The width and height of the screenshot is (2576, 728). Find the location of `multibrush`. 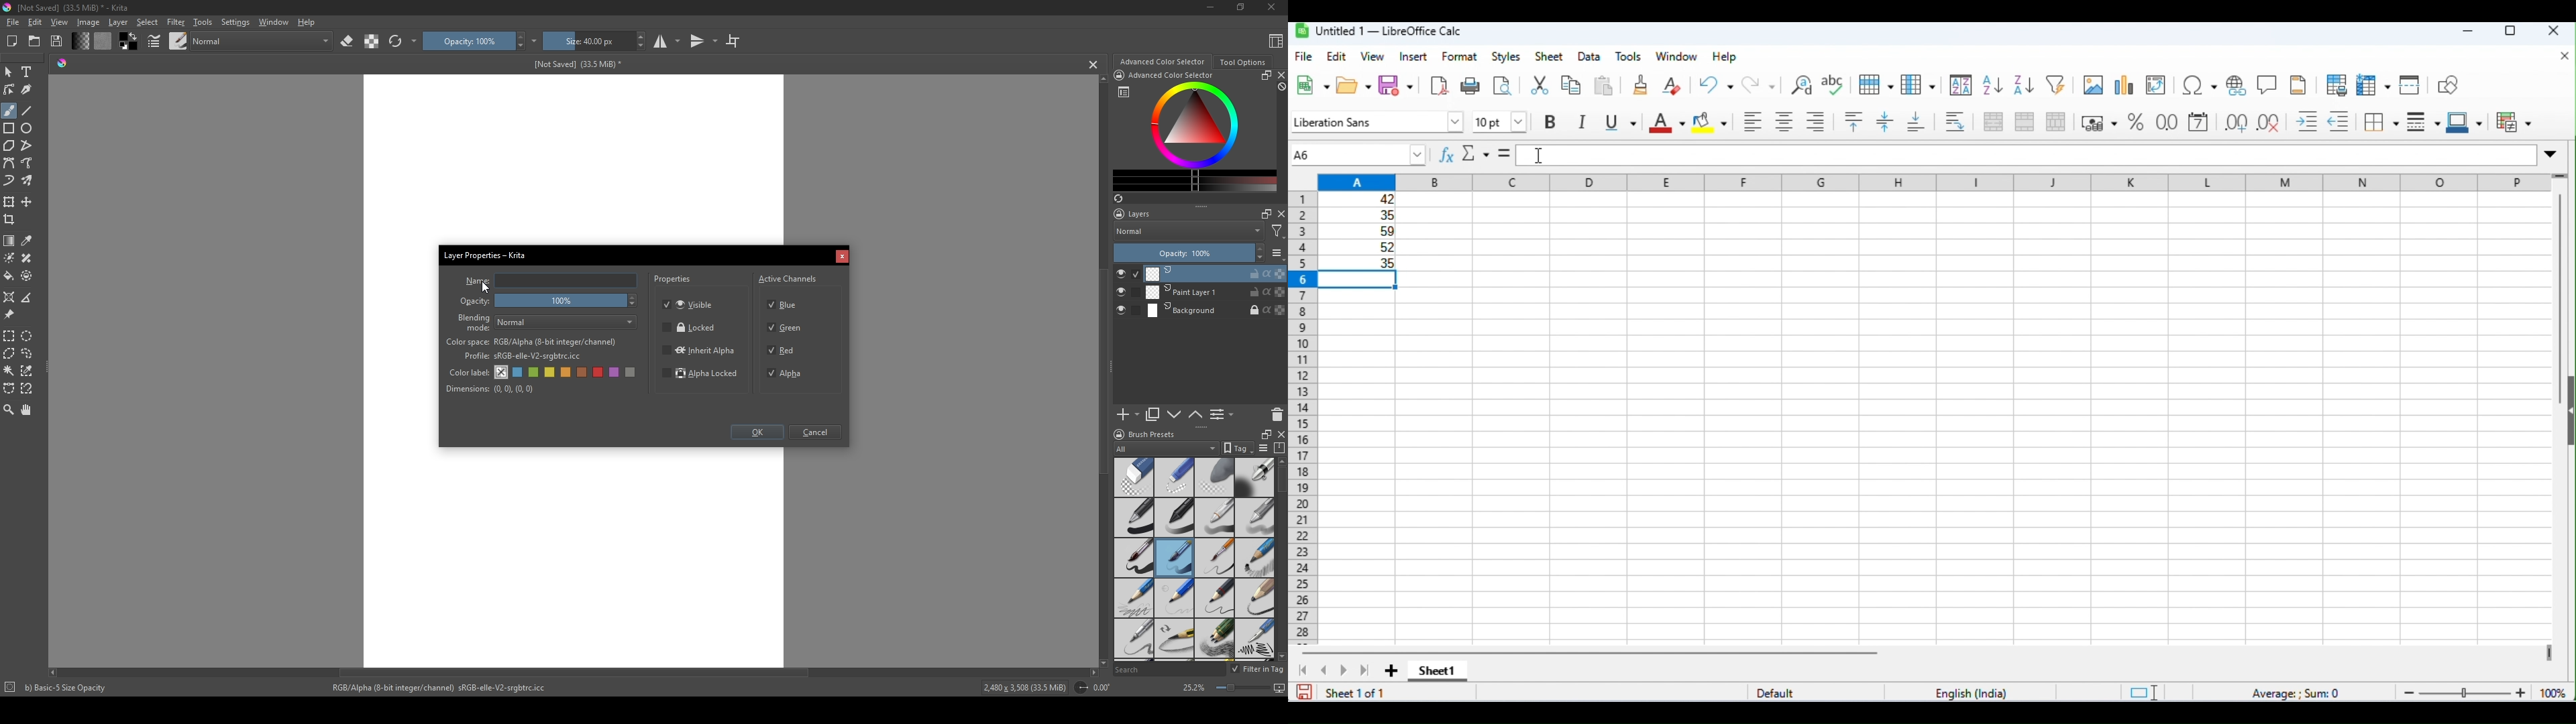

multibrush is located at coordinates (28, 181).